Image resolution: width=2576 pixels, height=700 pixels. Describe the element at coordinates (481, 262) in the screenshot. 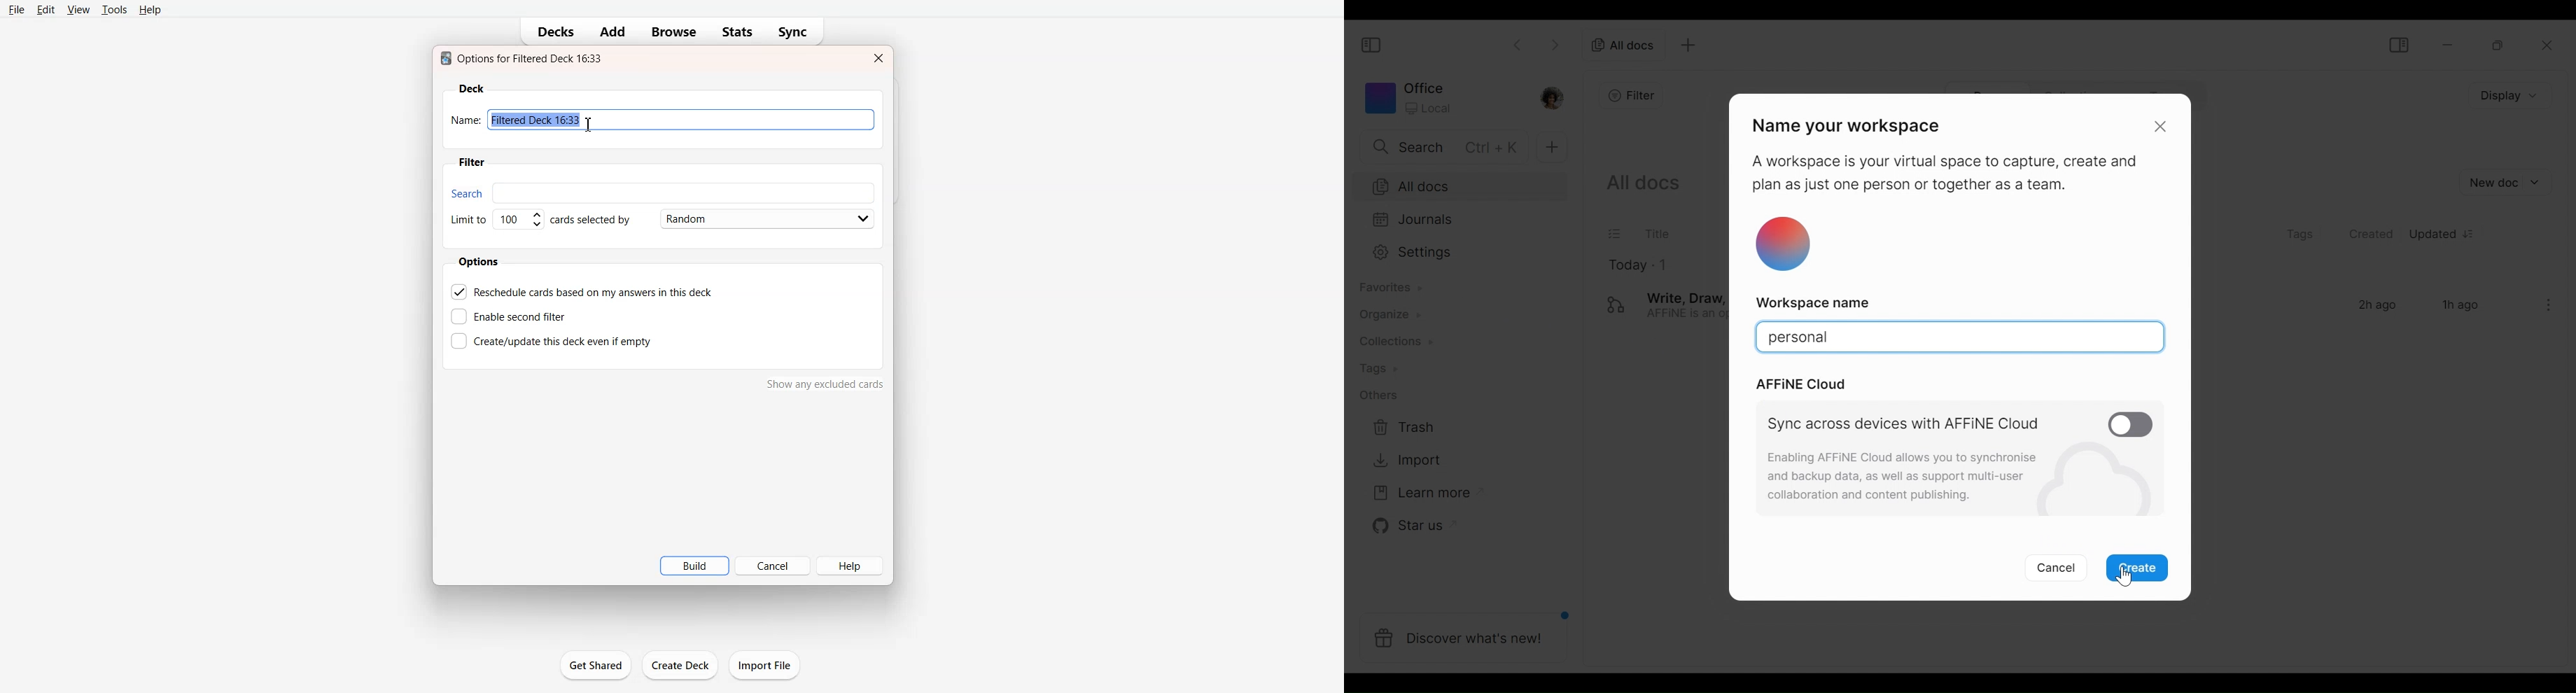

I see `Options` at that location.